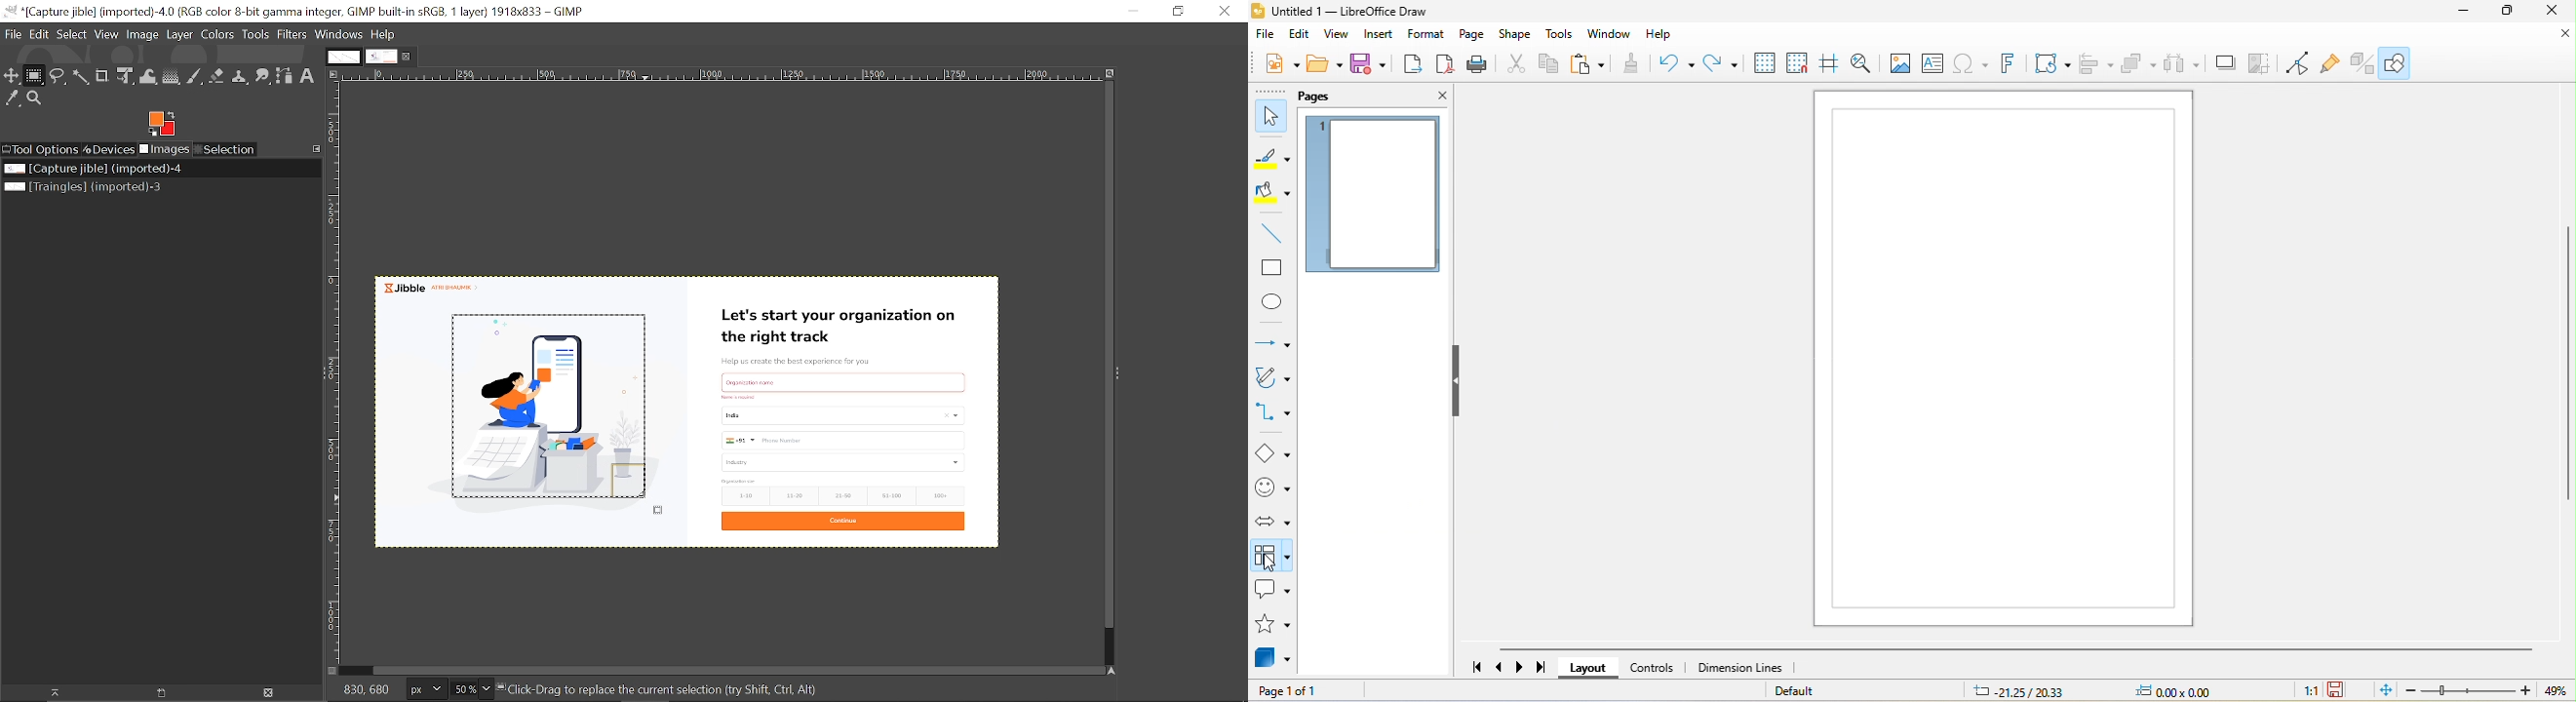 Image resolution: width=2576 pixels, height=728 pixels. I want to click on open, so click(1325, 62).